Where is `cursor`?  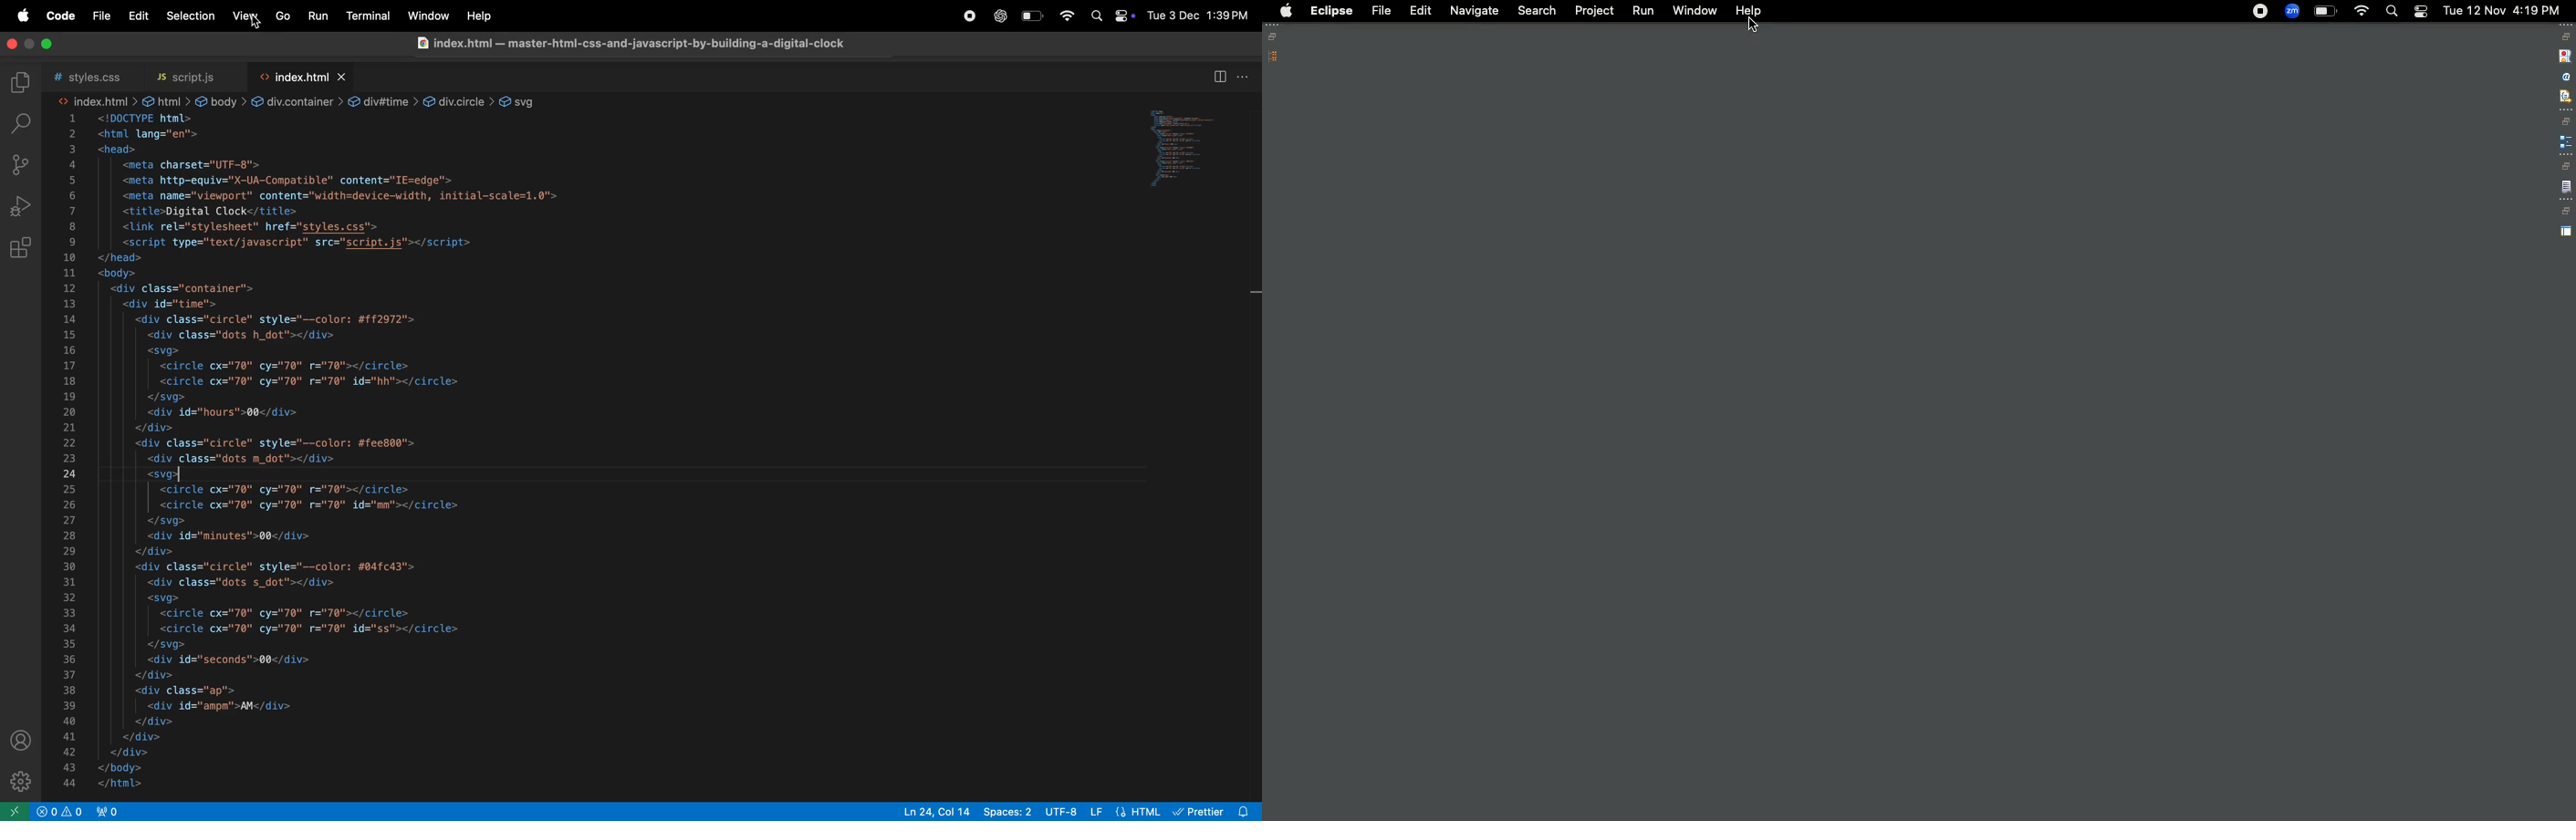
cursor is located at coordinates (255, 29).